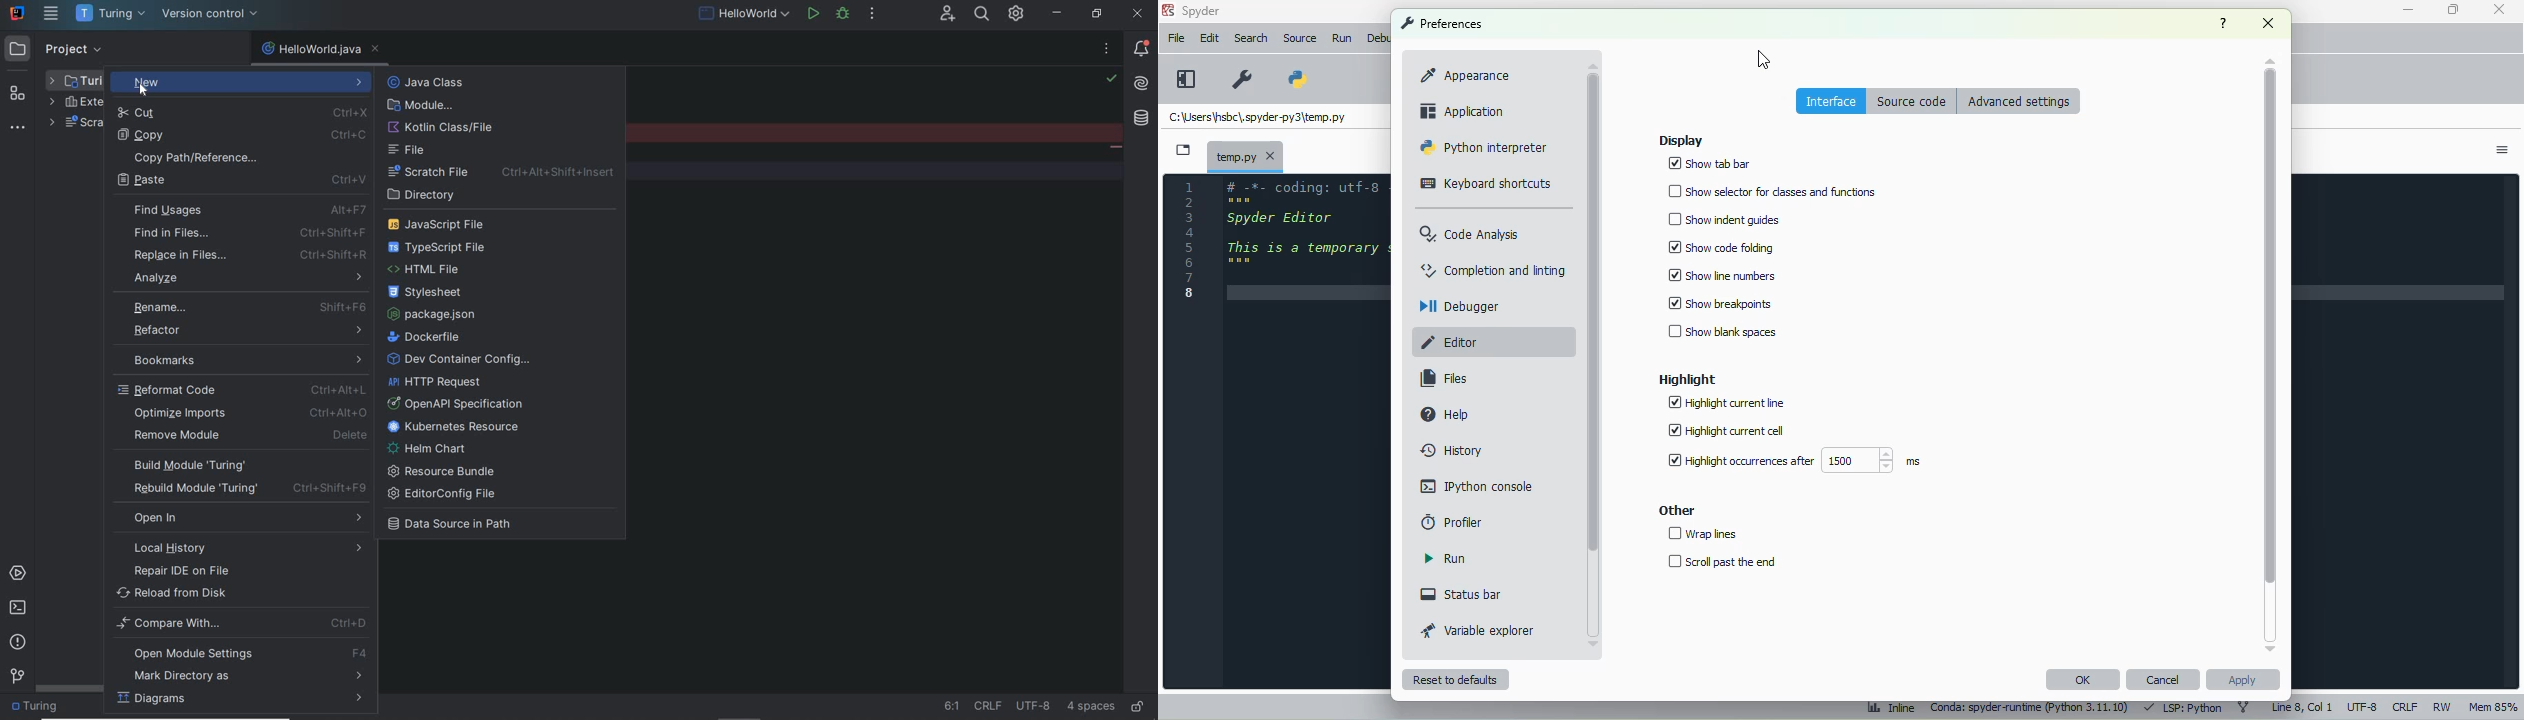 The height and width of the screenshot is (728, 2548). What do you see at coordinates (2409, 9) in the screenshot?
I see `minimize` at bounding box center [2409, 9].